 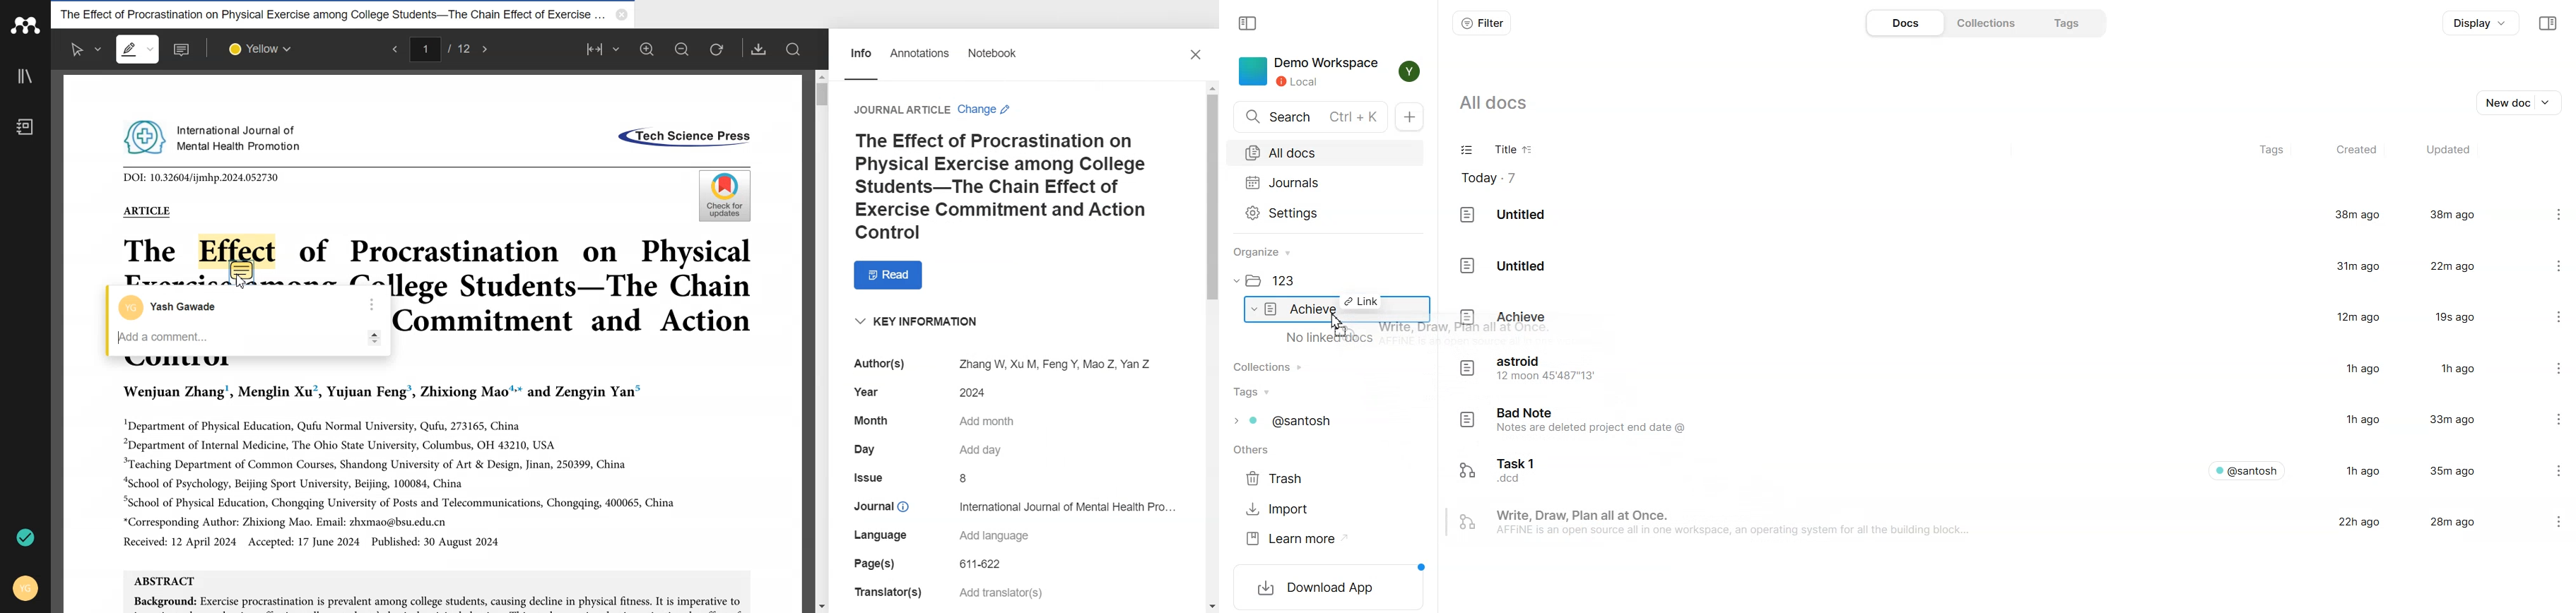 What do you see at coordinates (173, 306) in the screenshot?
I see `Account` at bounding box center [173, 306].